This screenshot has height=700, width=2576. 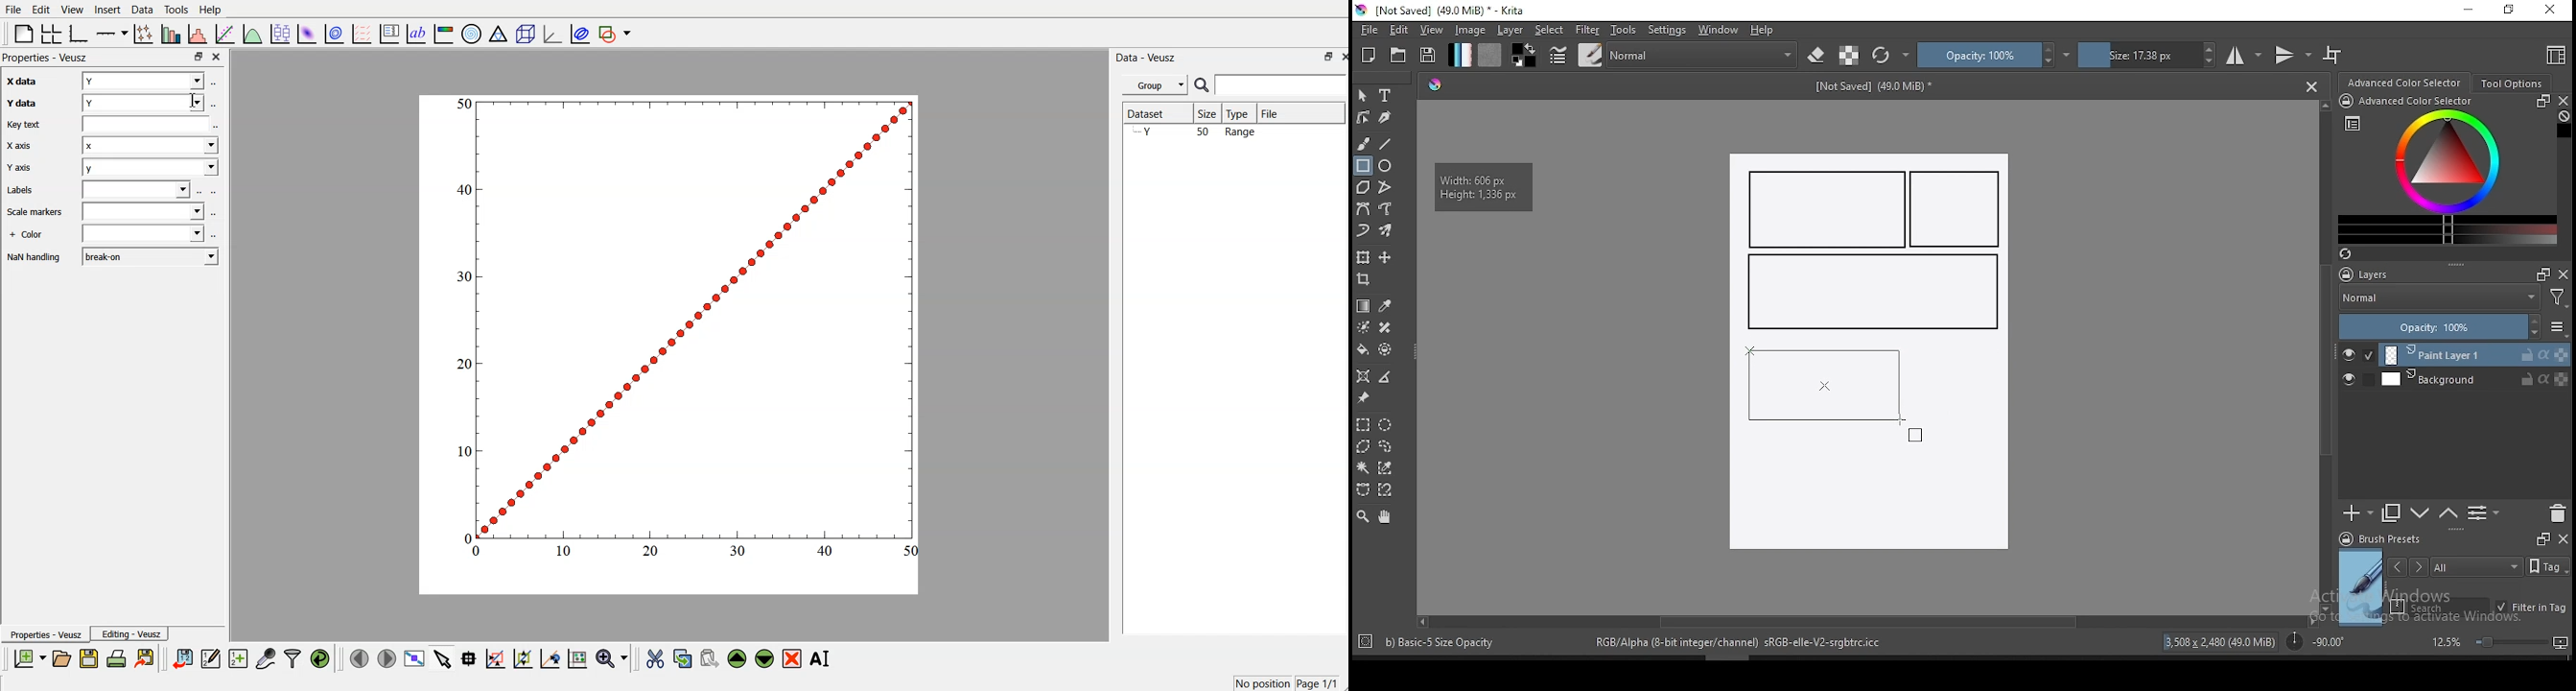 I want to click on new rectangle, so click(x=1870, y=293).